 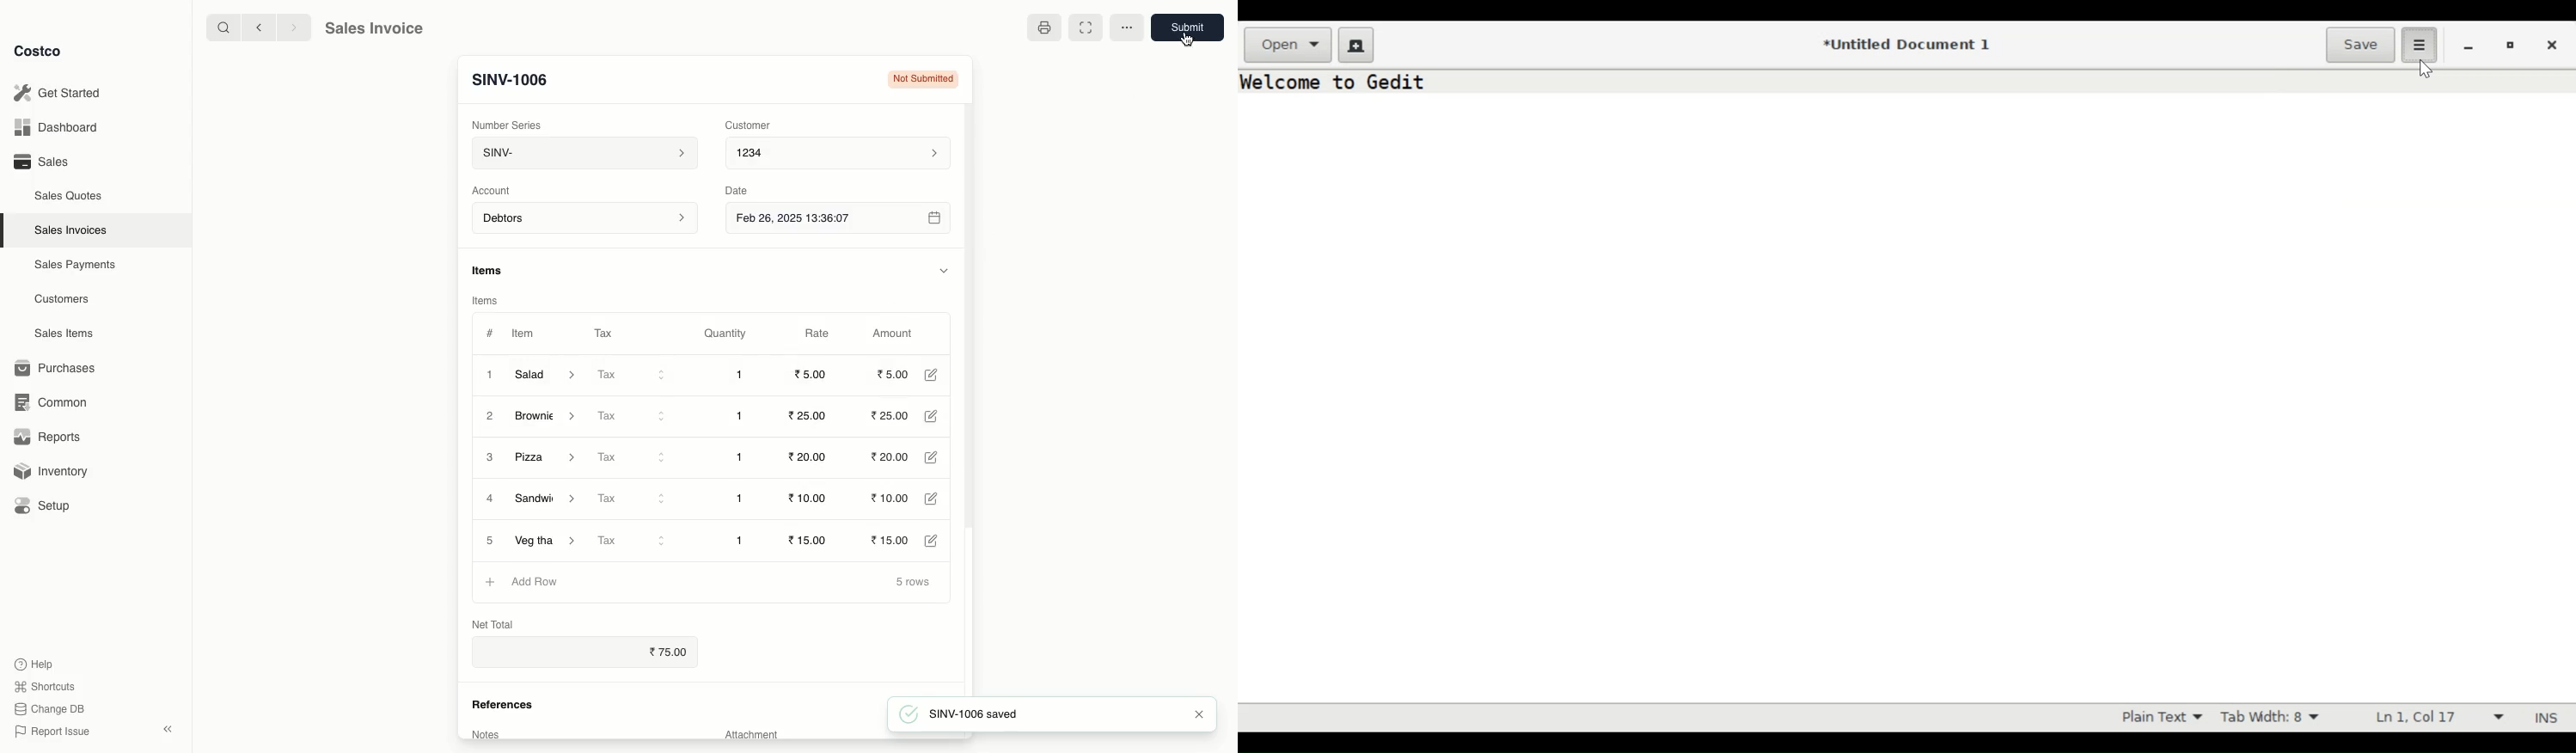 I want to click on Collapse, so click(x=169, y=730).